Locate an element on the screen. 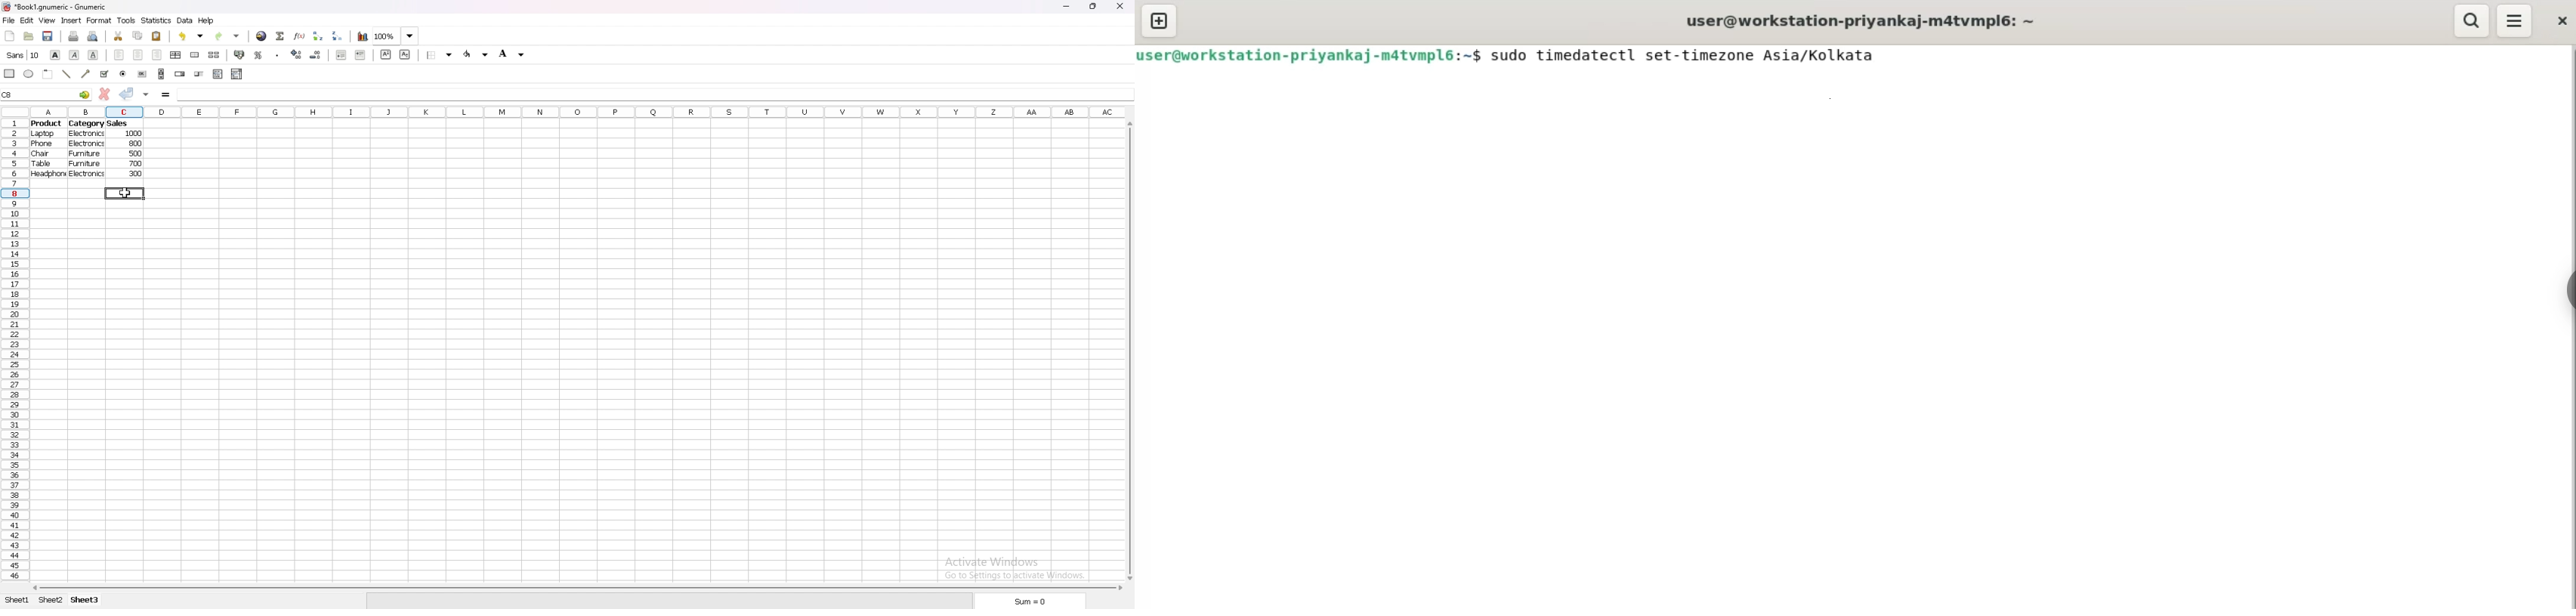 The width and height of the screenshot is (2576, 616). combo box is located at coordinates (238, 73).